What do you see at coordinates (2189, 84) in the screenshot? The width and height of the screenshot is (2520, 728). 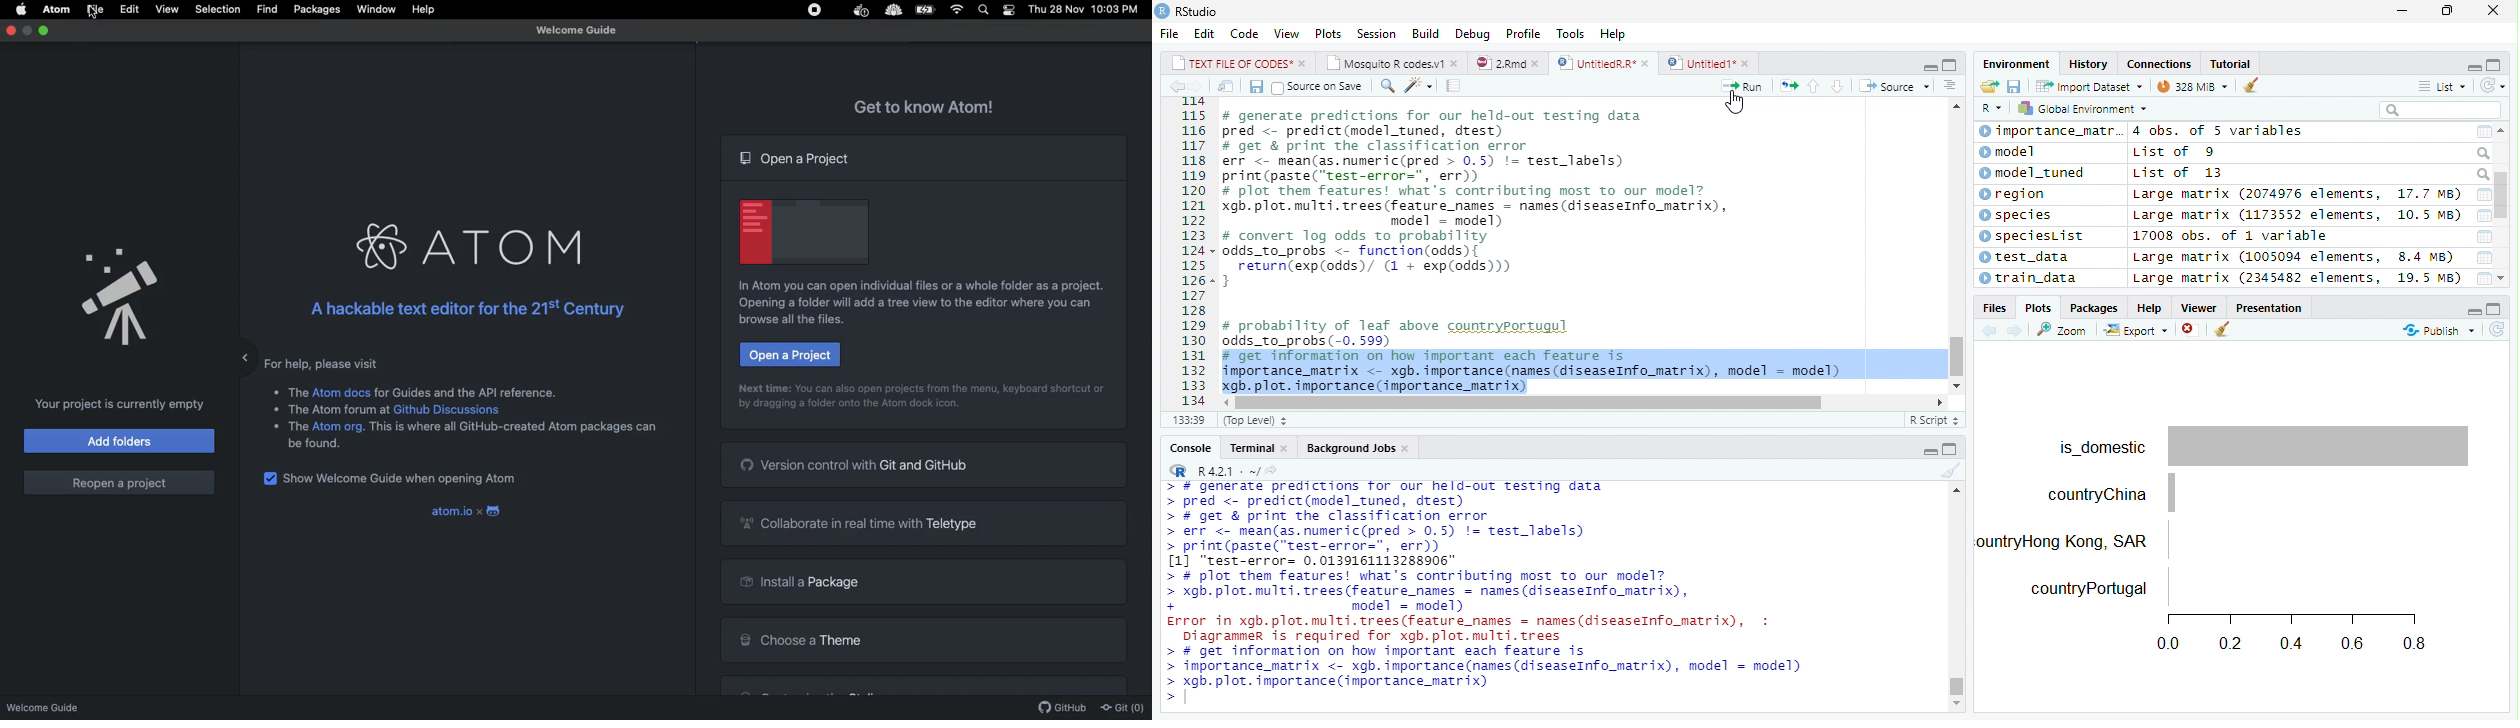 I see `44MiB` at bounding box center [2189, 84].